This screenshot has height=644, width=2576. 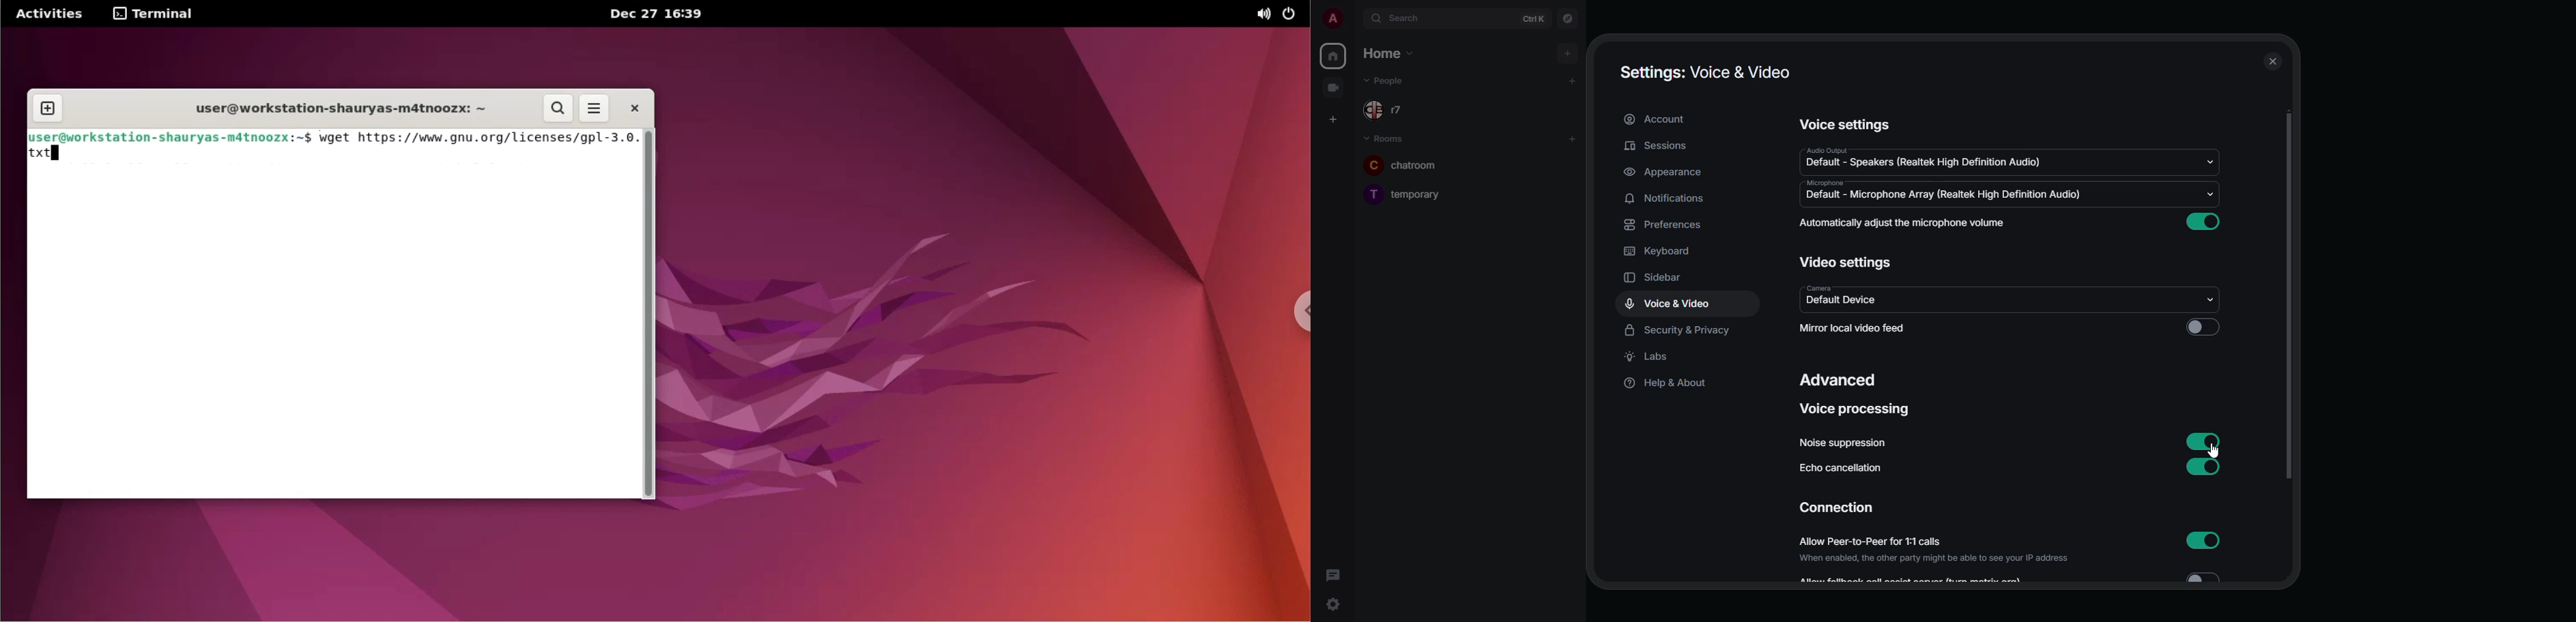 What do you see at coordinates (1925, 163) in the screenshot?
I see `default` at bounding box center [1925, 163].